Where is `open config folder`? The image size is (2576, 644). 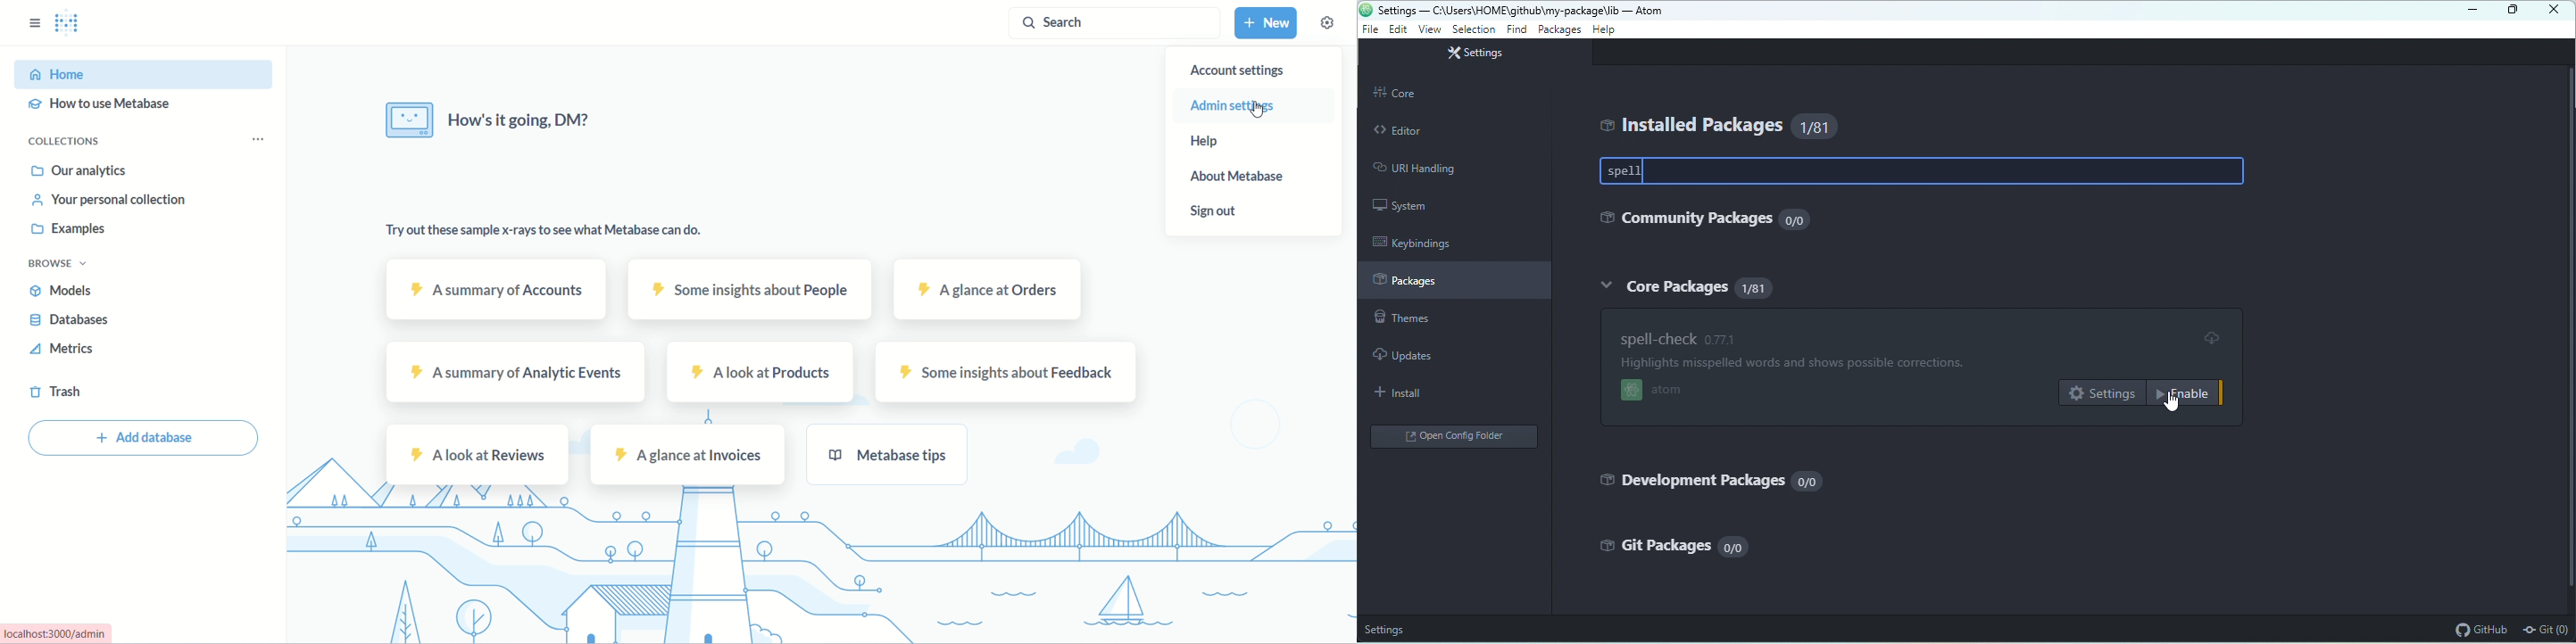 open config folder is located at coordinates (1456, 439).